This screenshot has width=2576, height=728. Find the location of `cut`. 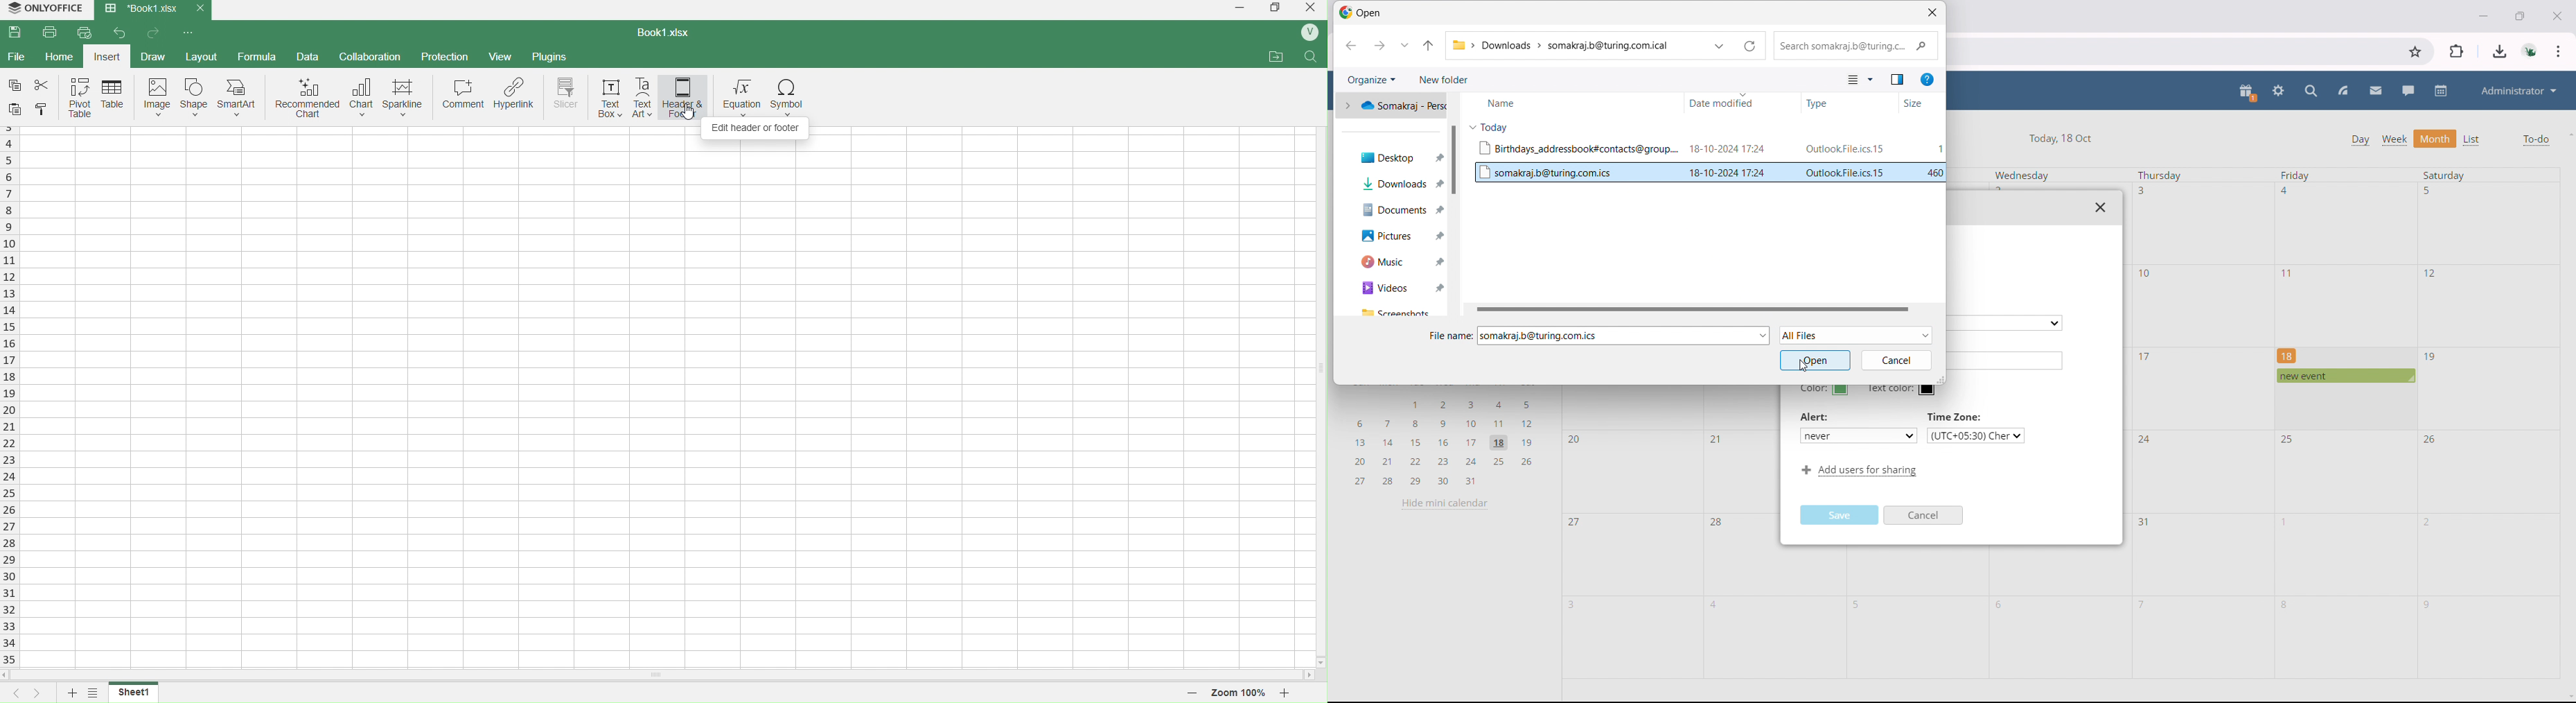

cut is located at coordinates (43, 85).